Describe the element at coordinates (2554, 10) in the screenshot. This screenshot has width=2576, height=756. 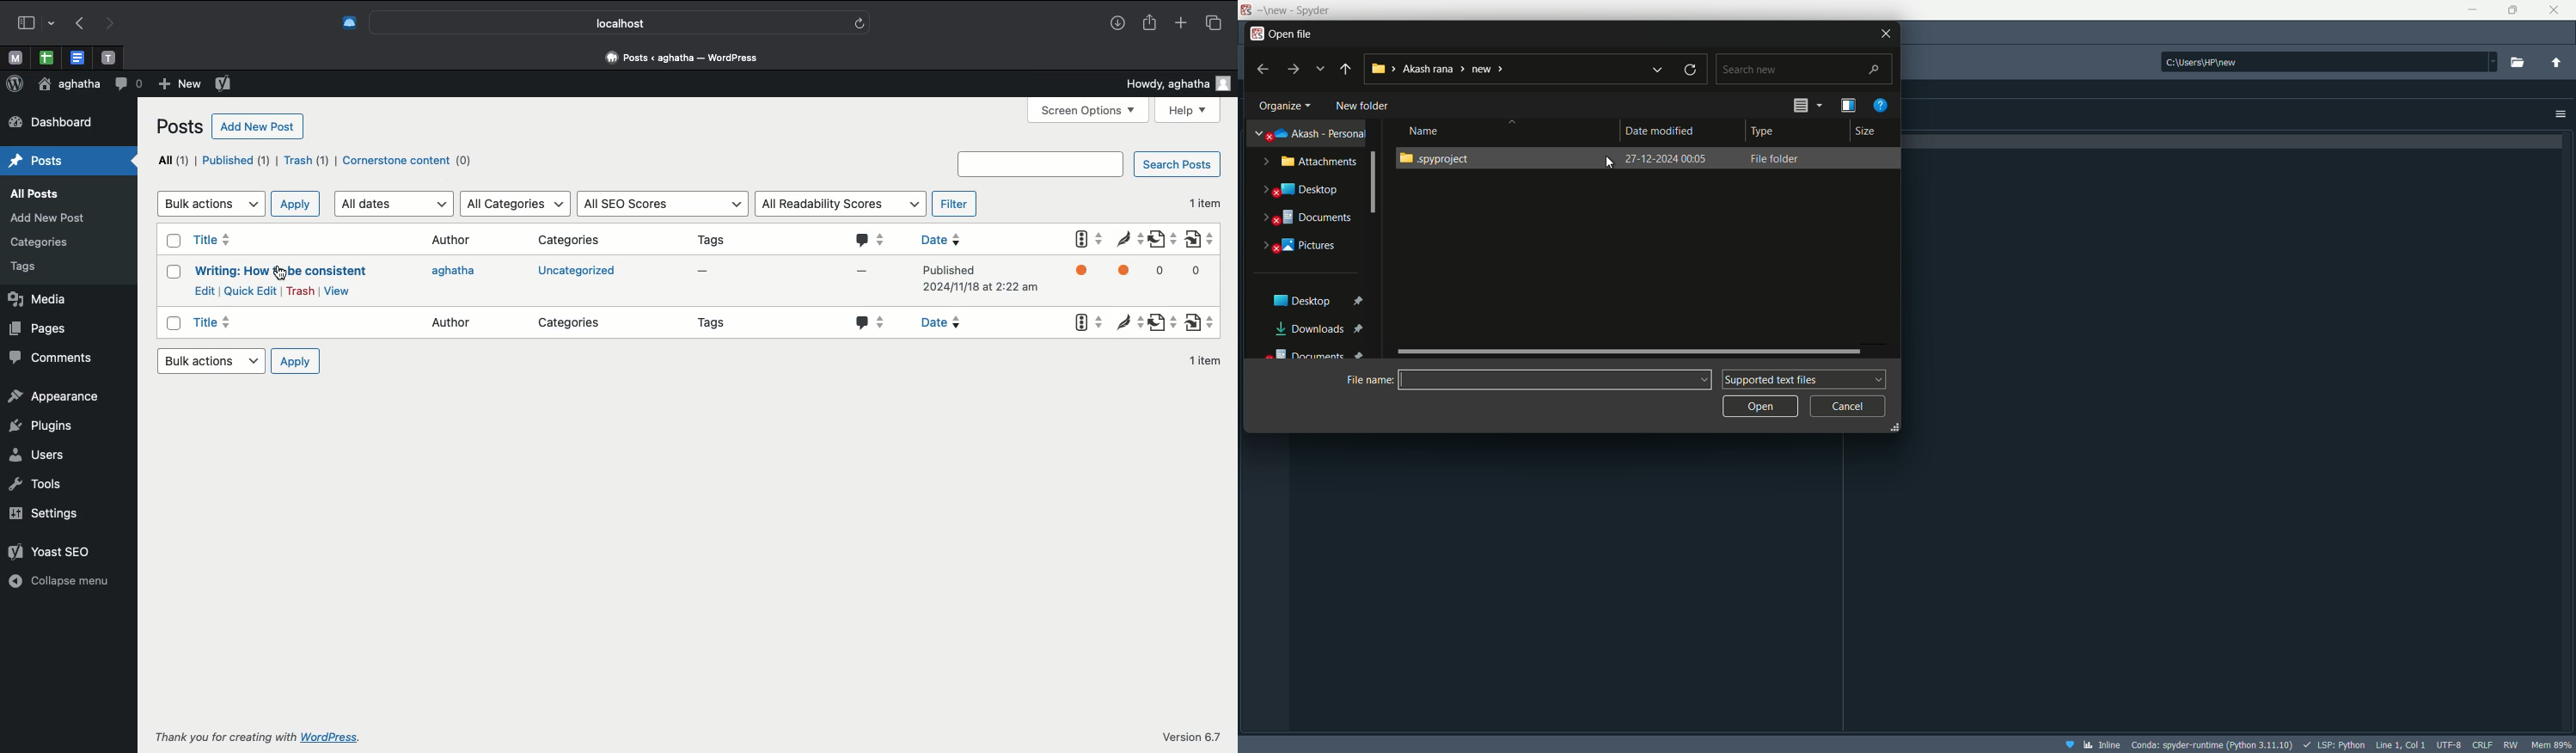
I see `close` at that location.